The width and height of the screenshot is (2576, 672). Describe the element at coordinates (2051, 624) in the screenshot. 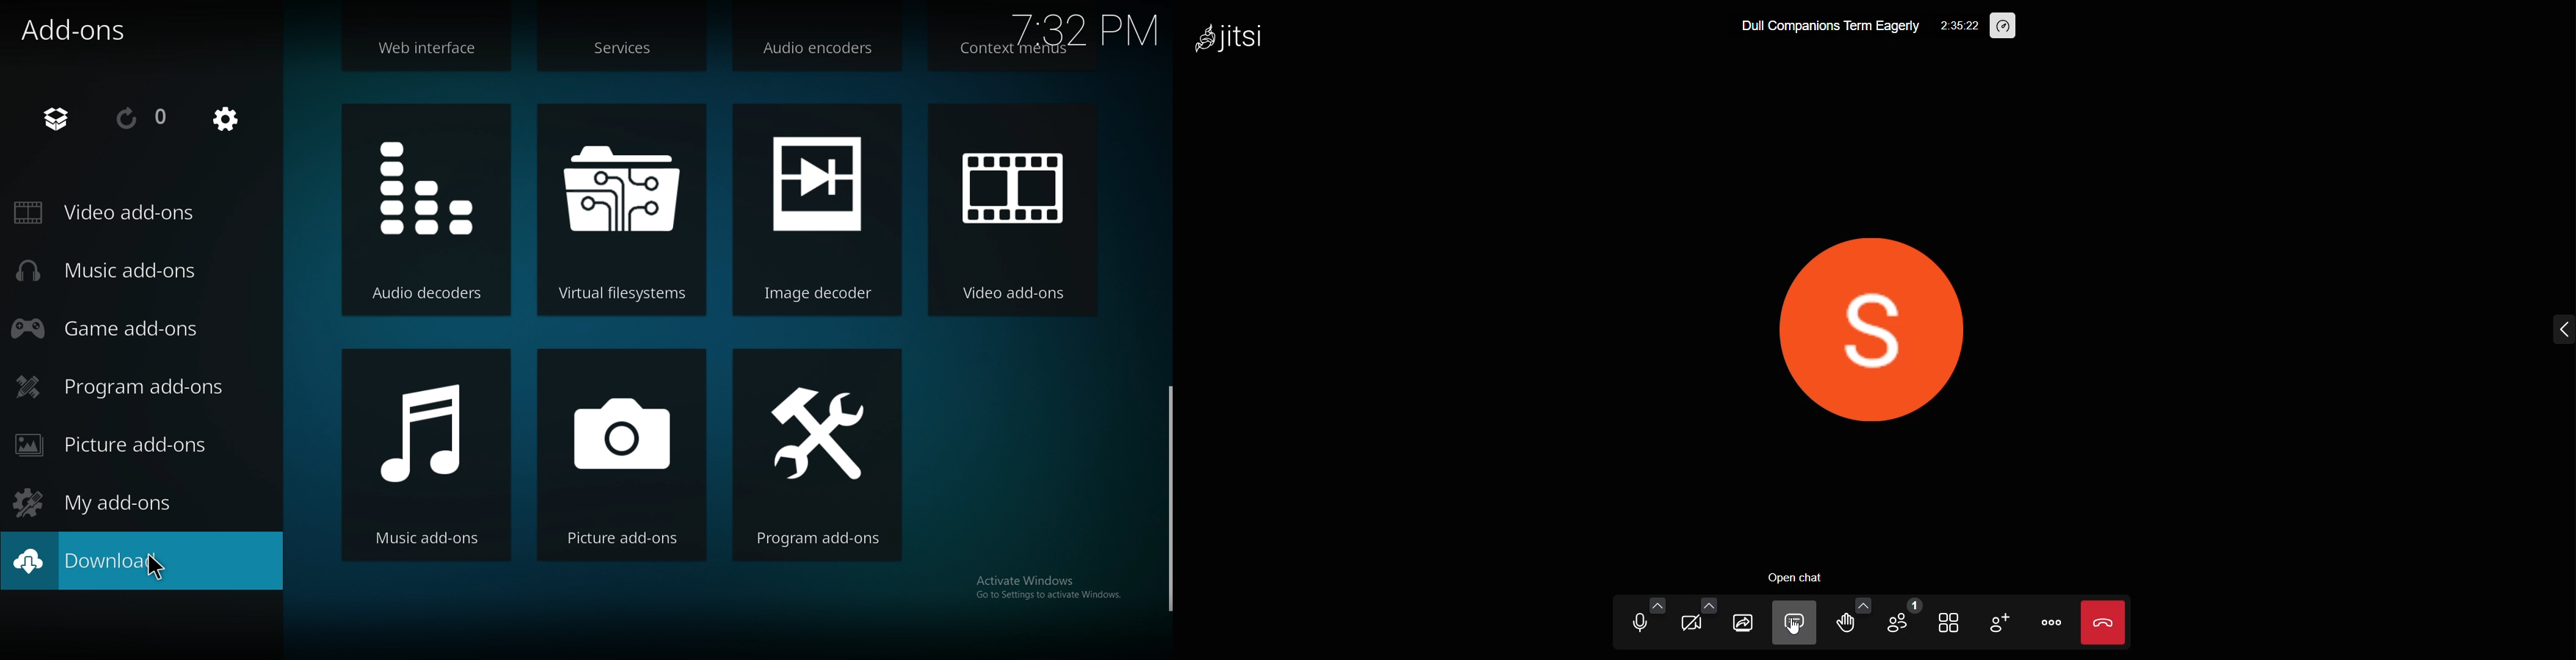

I see `more` at that location.